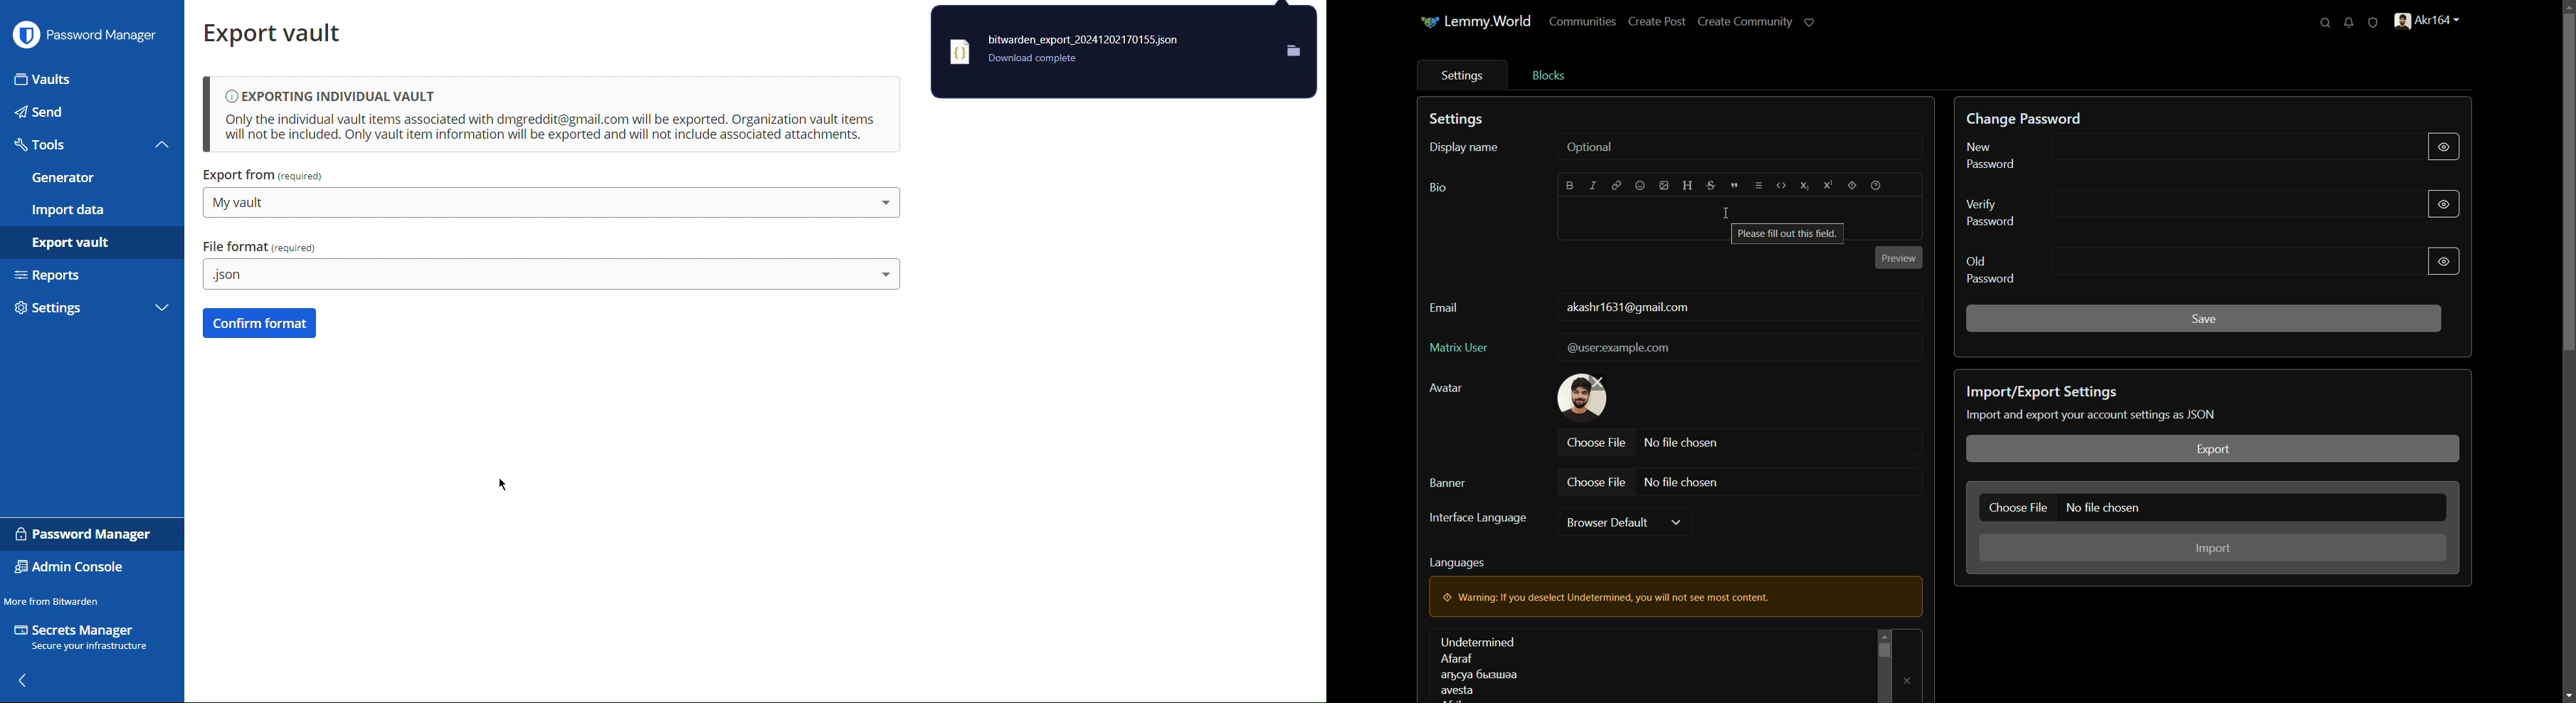 Image resolution: width=2576 pixels, height=728 pixels. I want to click on please fill out this field, so click(1788, 234).